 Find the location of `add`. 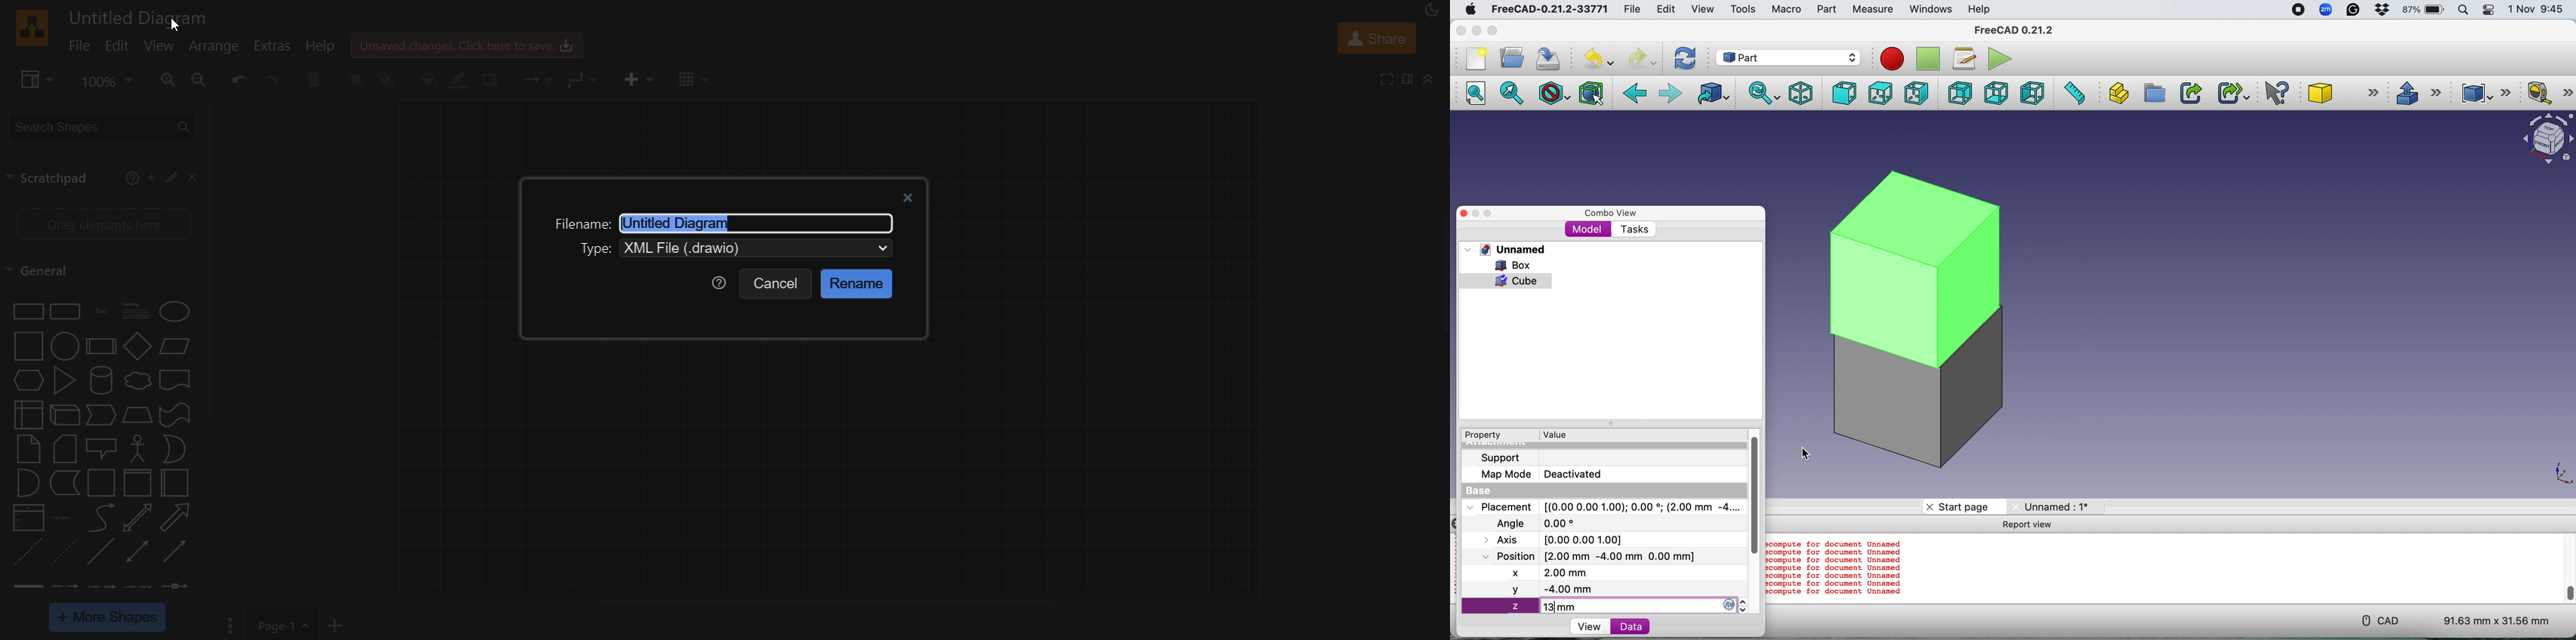

add is located at coordinates (151, 177).